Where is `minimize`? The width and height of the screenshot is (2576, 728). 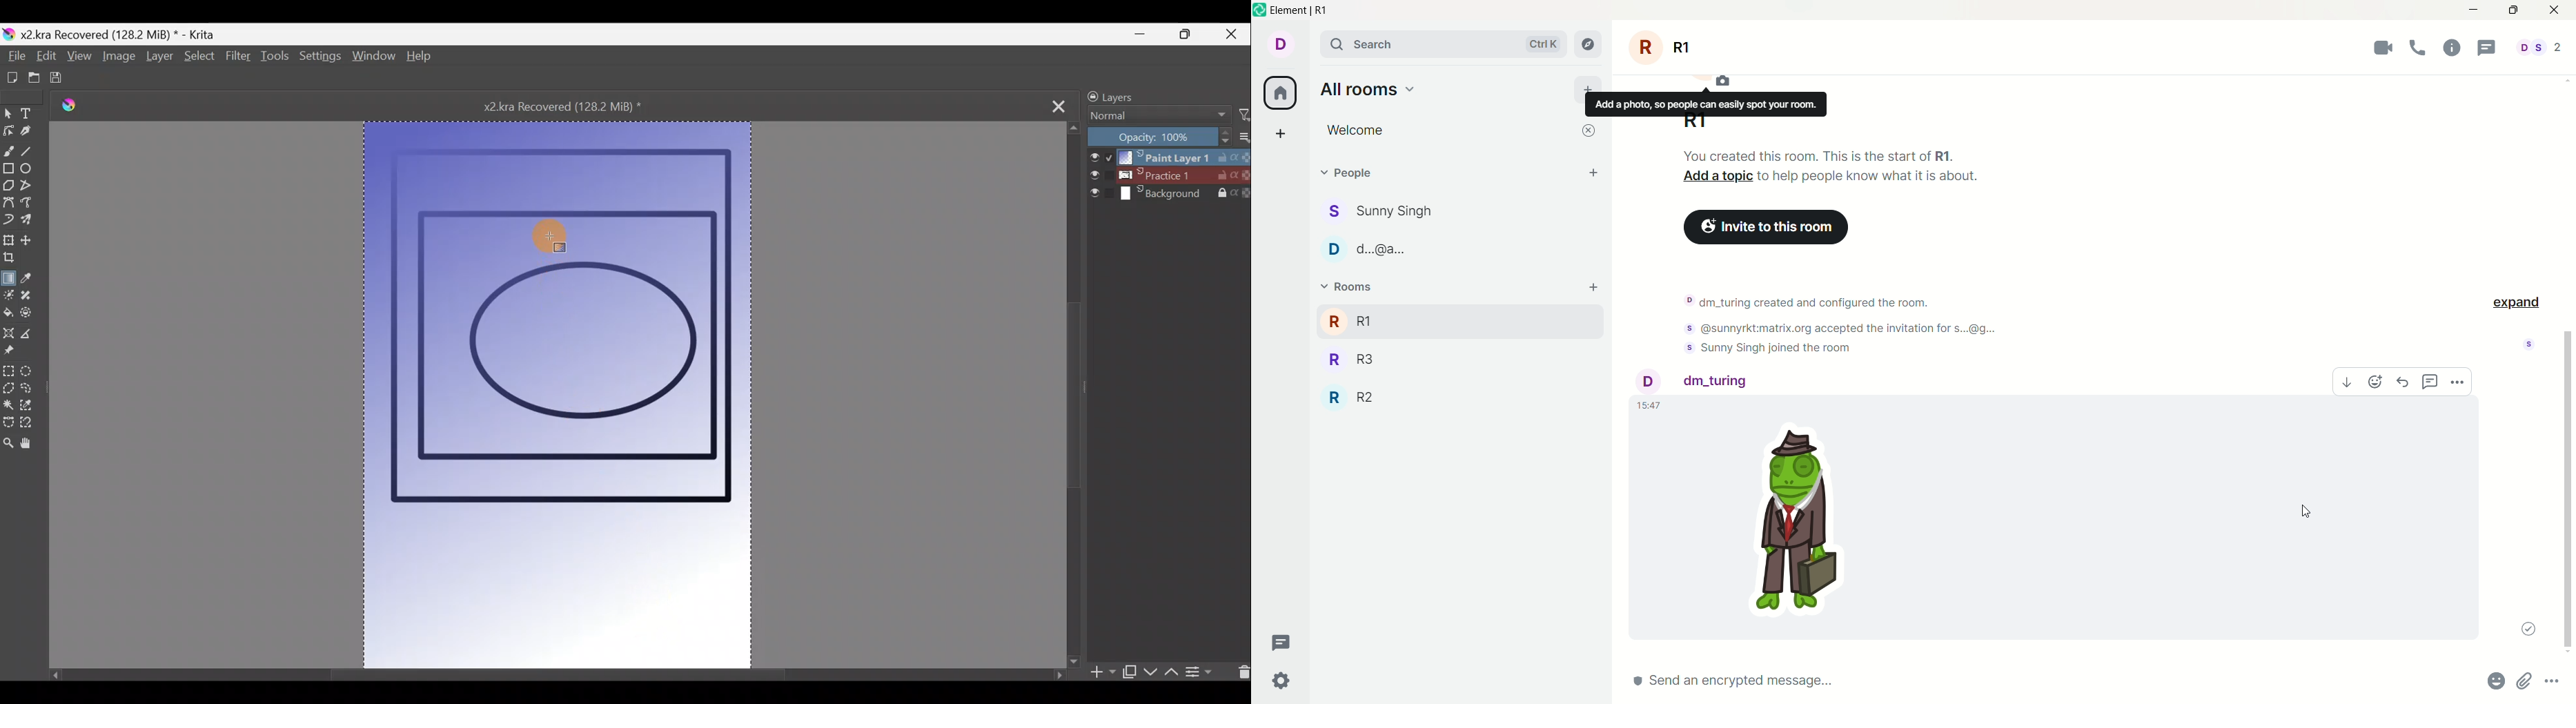
minimize is located at coordinates (2474, 10).